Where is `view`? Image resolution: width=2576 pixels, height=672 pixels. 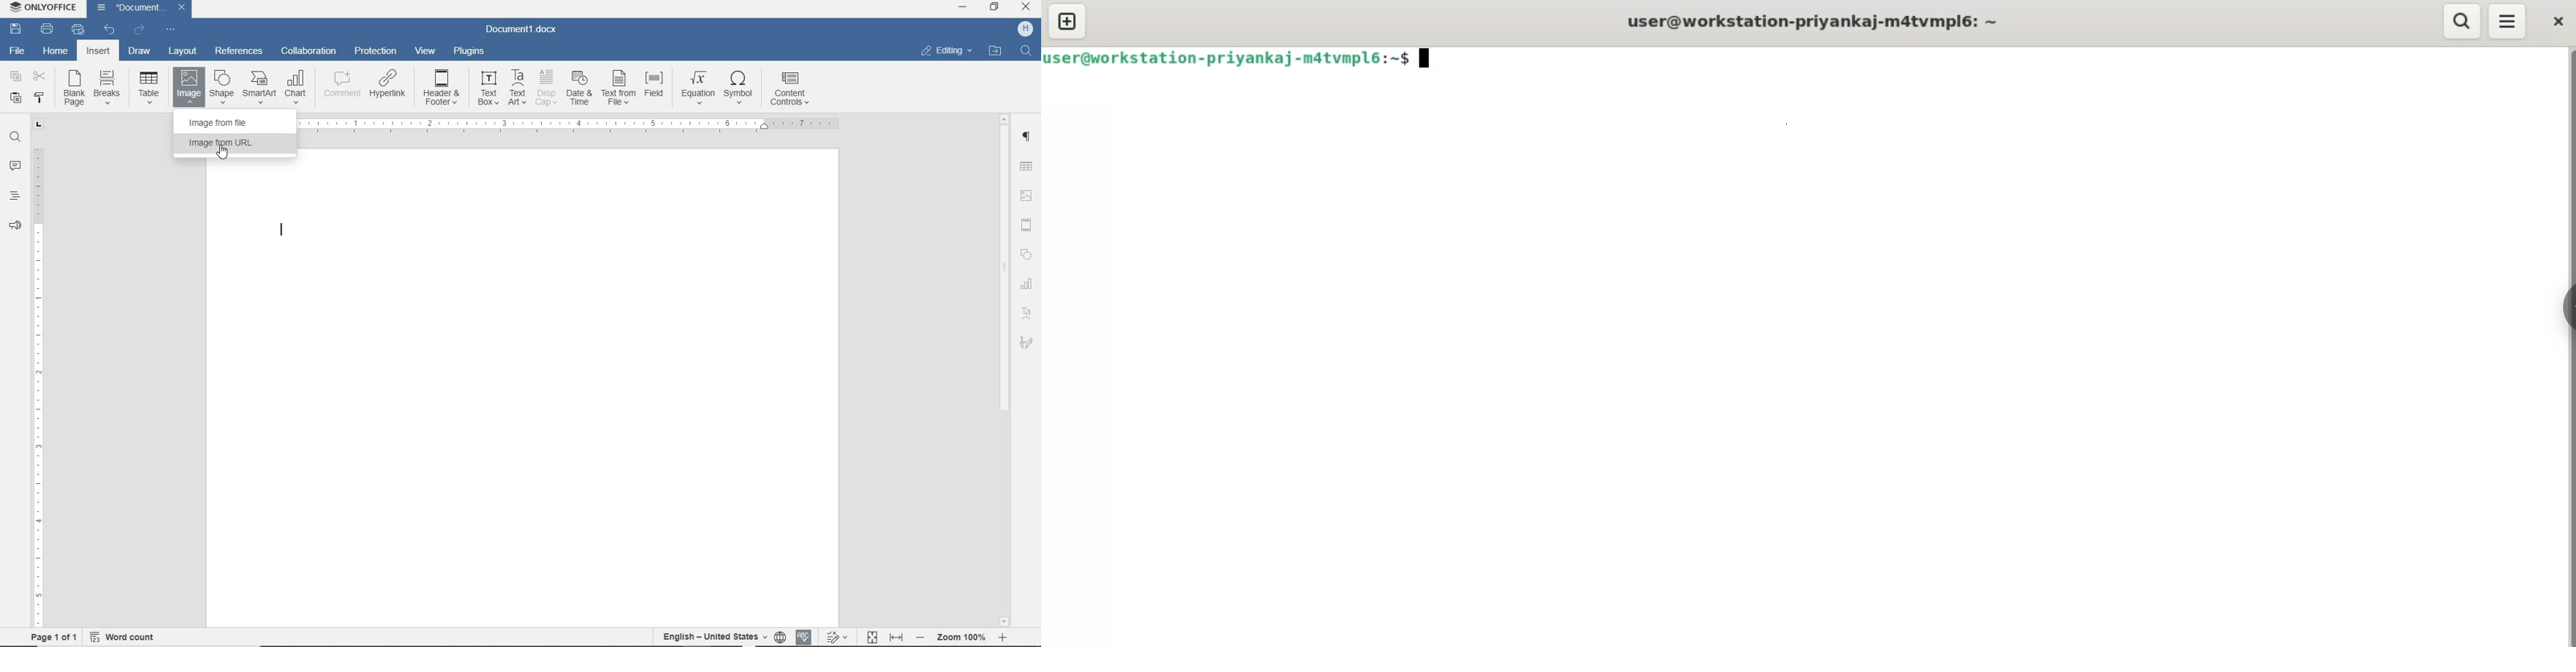
view is located at coordinates (426, 52).